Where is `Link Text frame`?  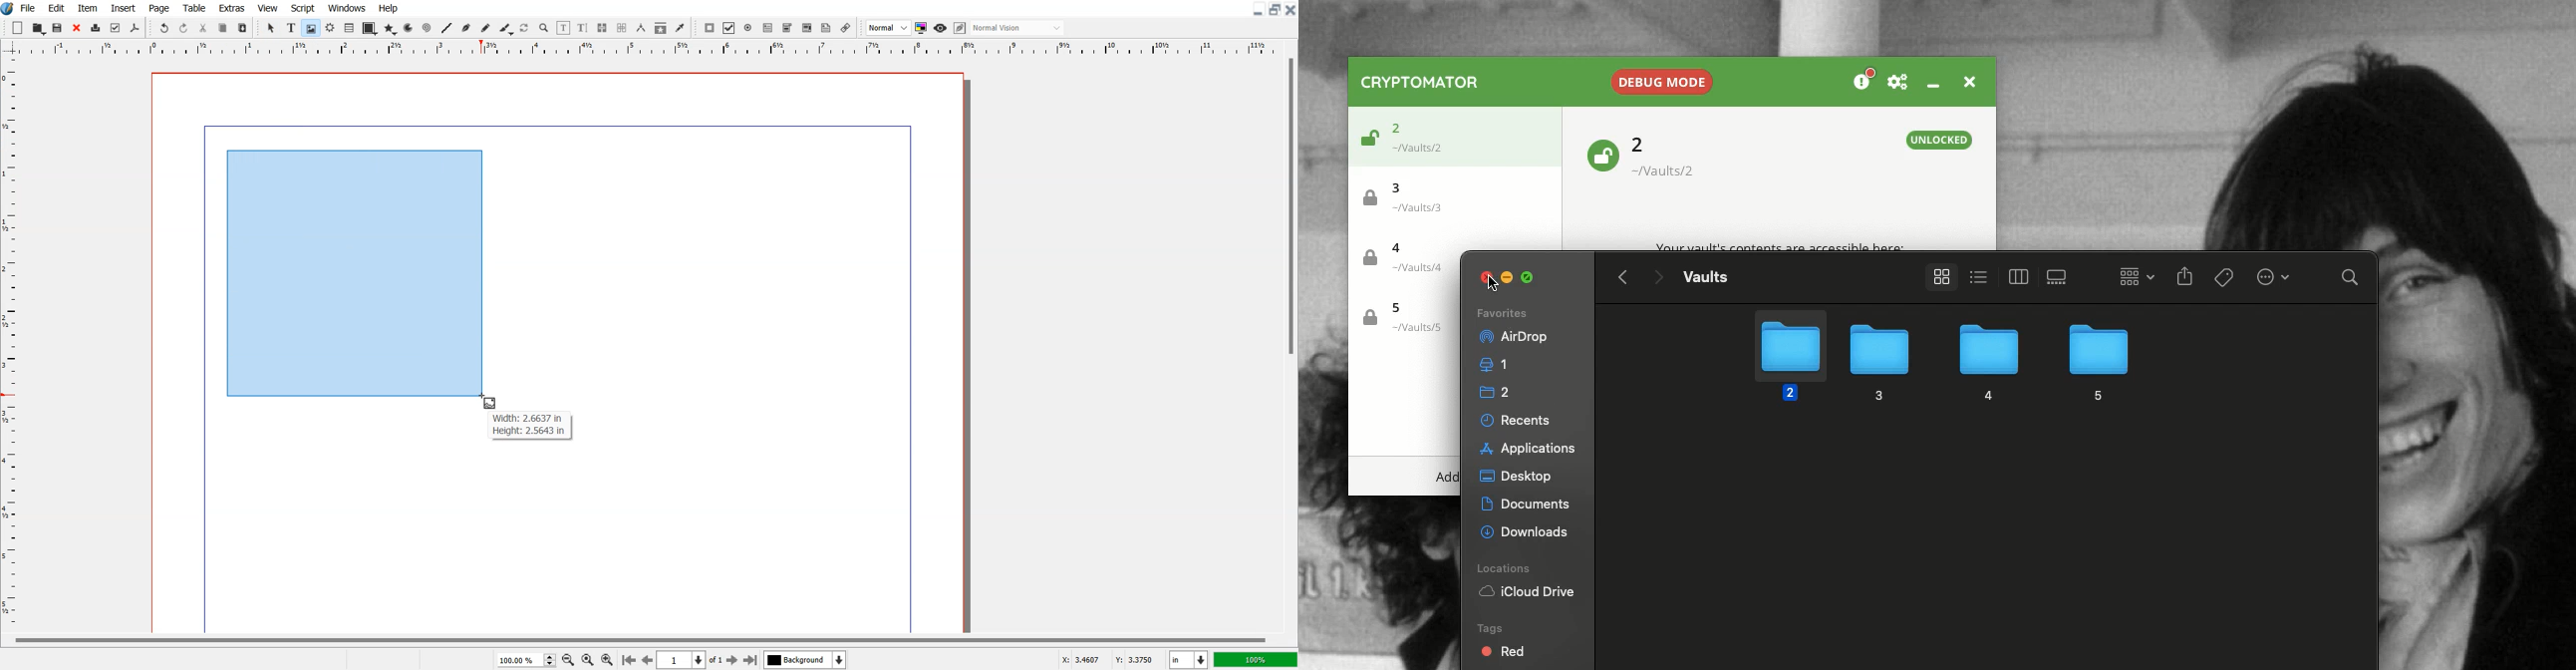
Link Text frame is located at coordinates (602, 28).